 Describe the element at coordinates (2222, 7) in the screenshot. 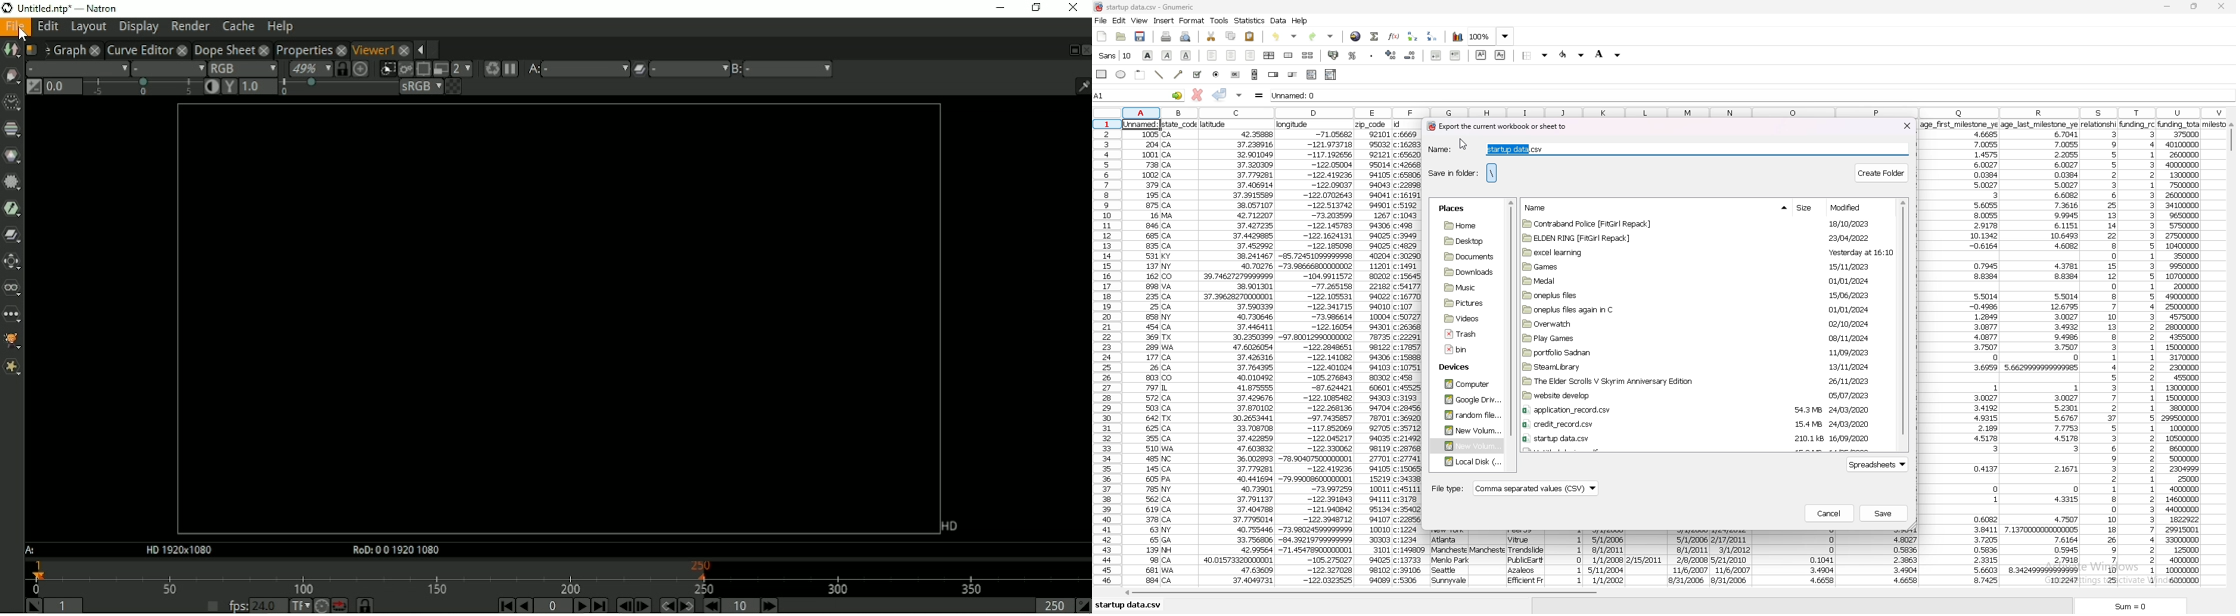

I see `close` at that location.